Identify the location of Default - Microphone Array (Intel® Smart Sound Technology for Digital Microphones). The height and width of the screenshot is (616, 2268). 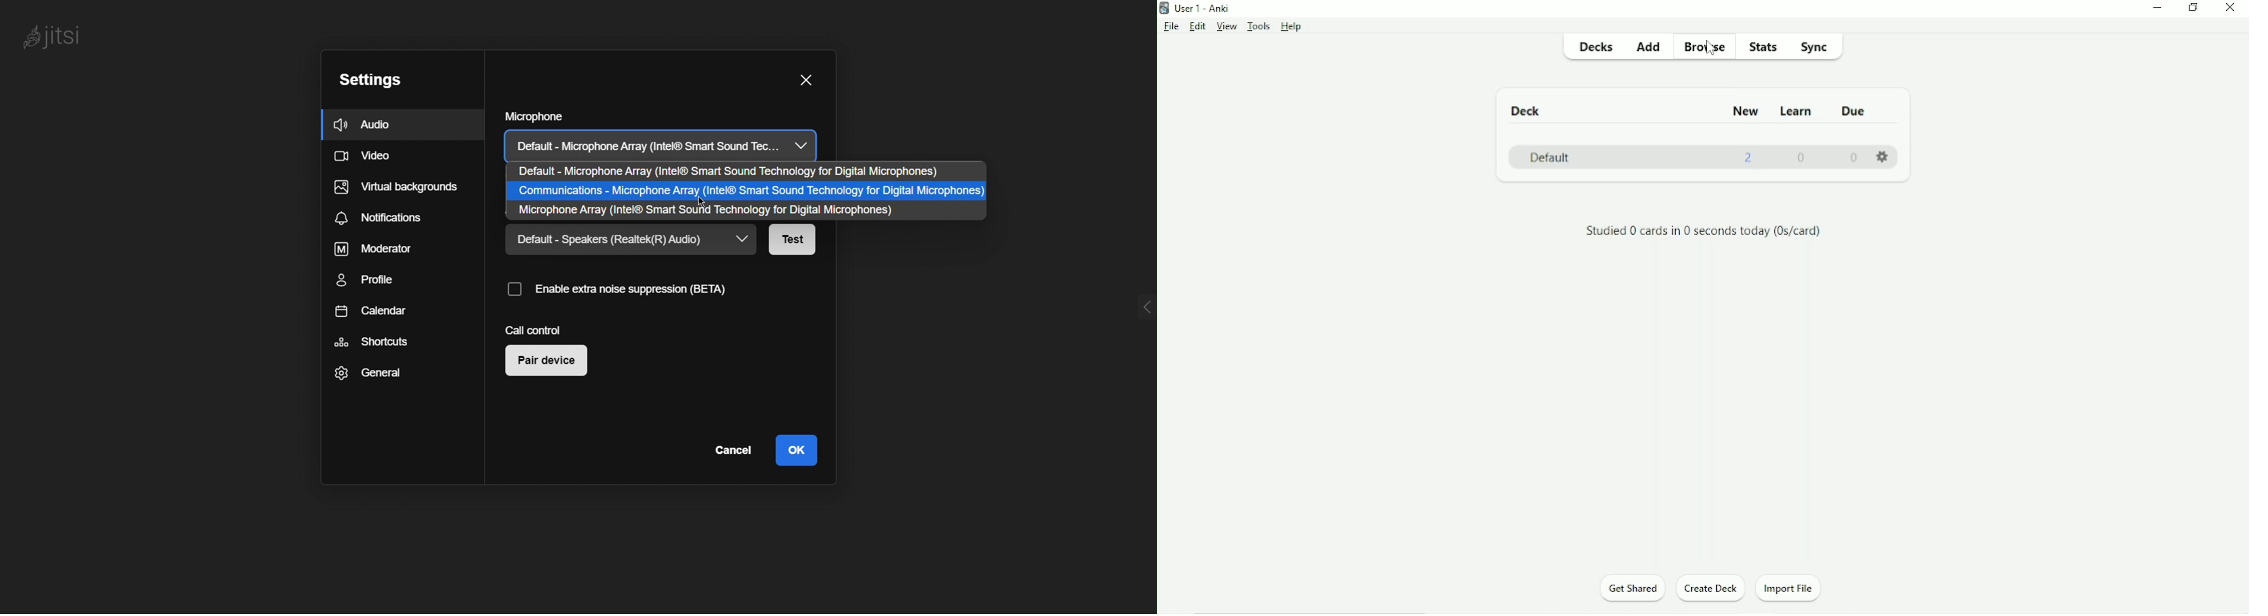
(731, 170).